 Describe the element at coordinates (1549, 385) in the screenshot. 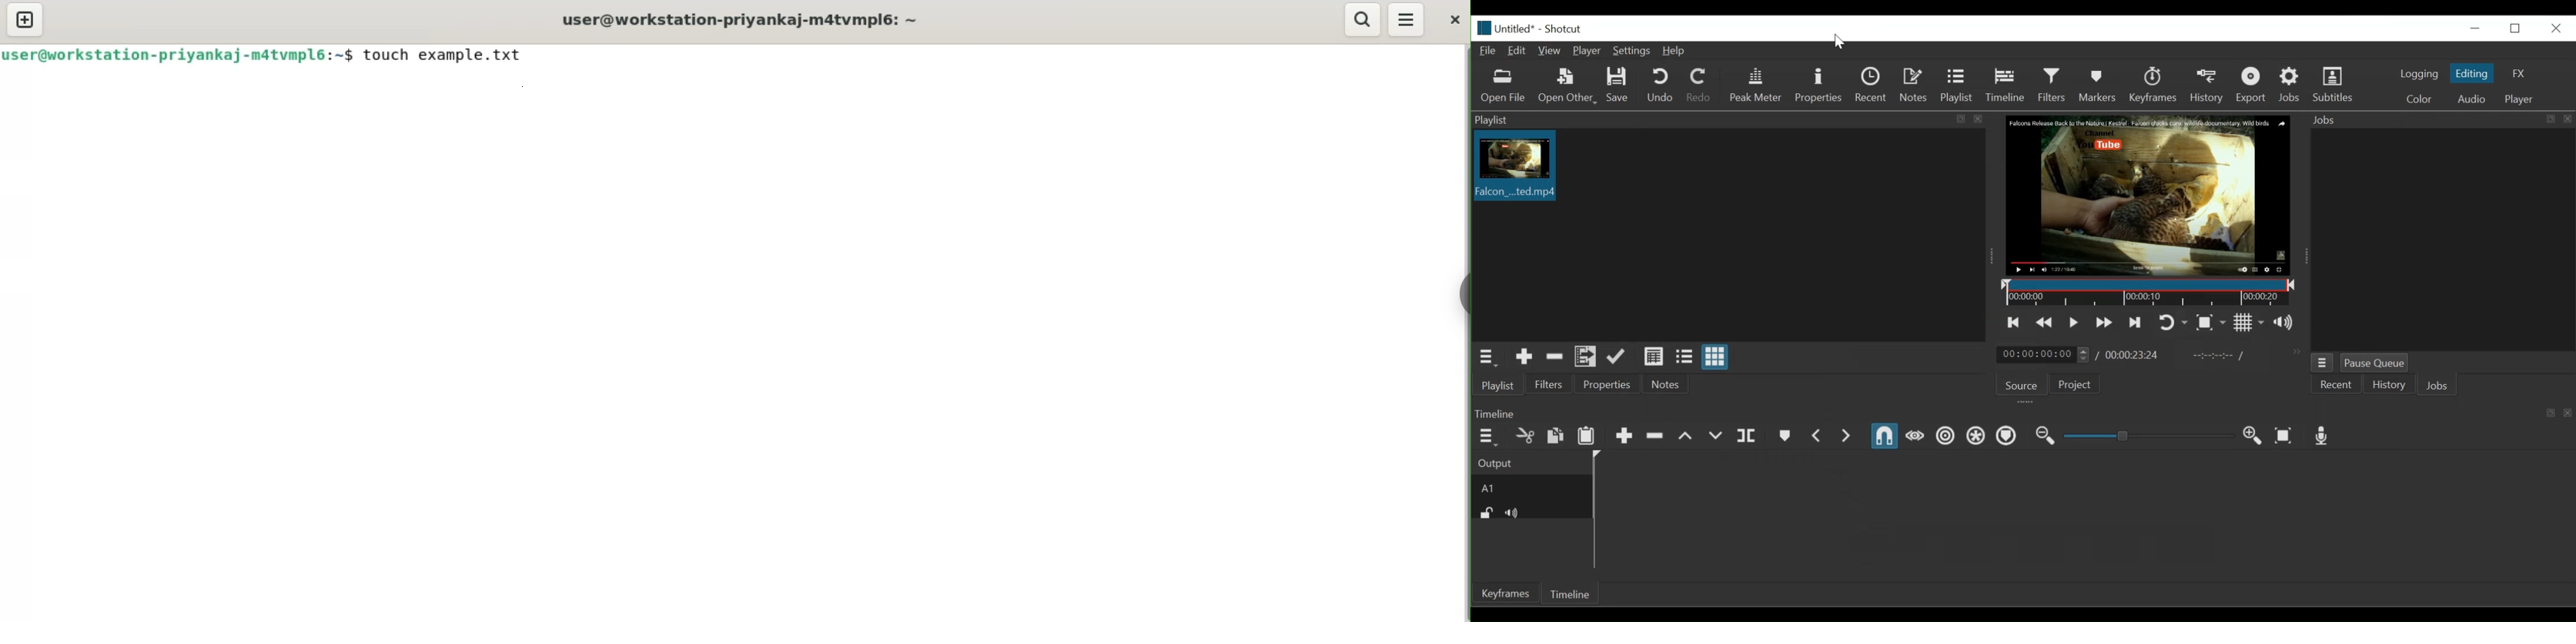

I see `Filter` at that location.